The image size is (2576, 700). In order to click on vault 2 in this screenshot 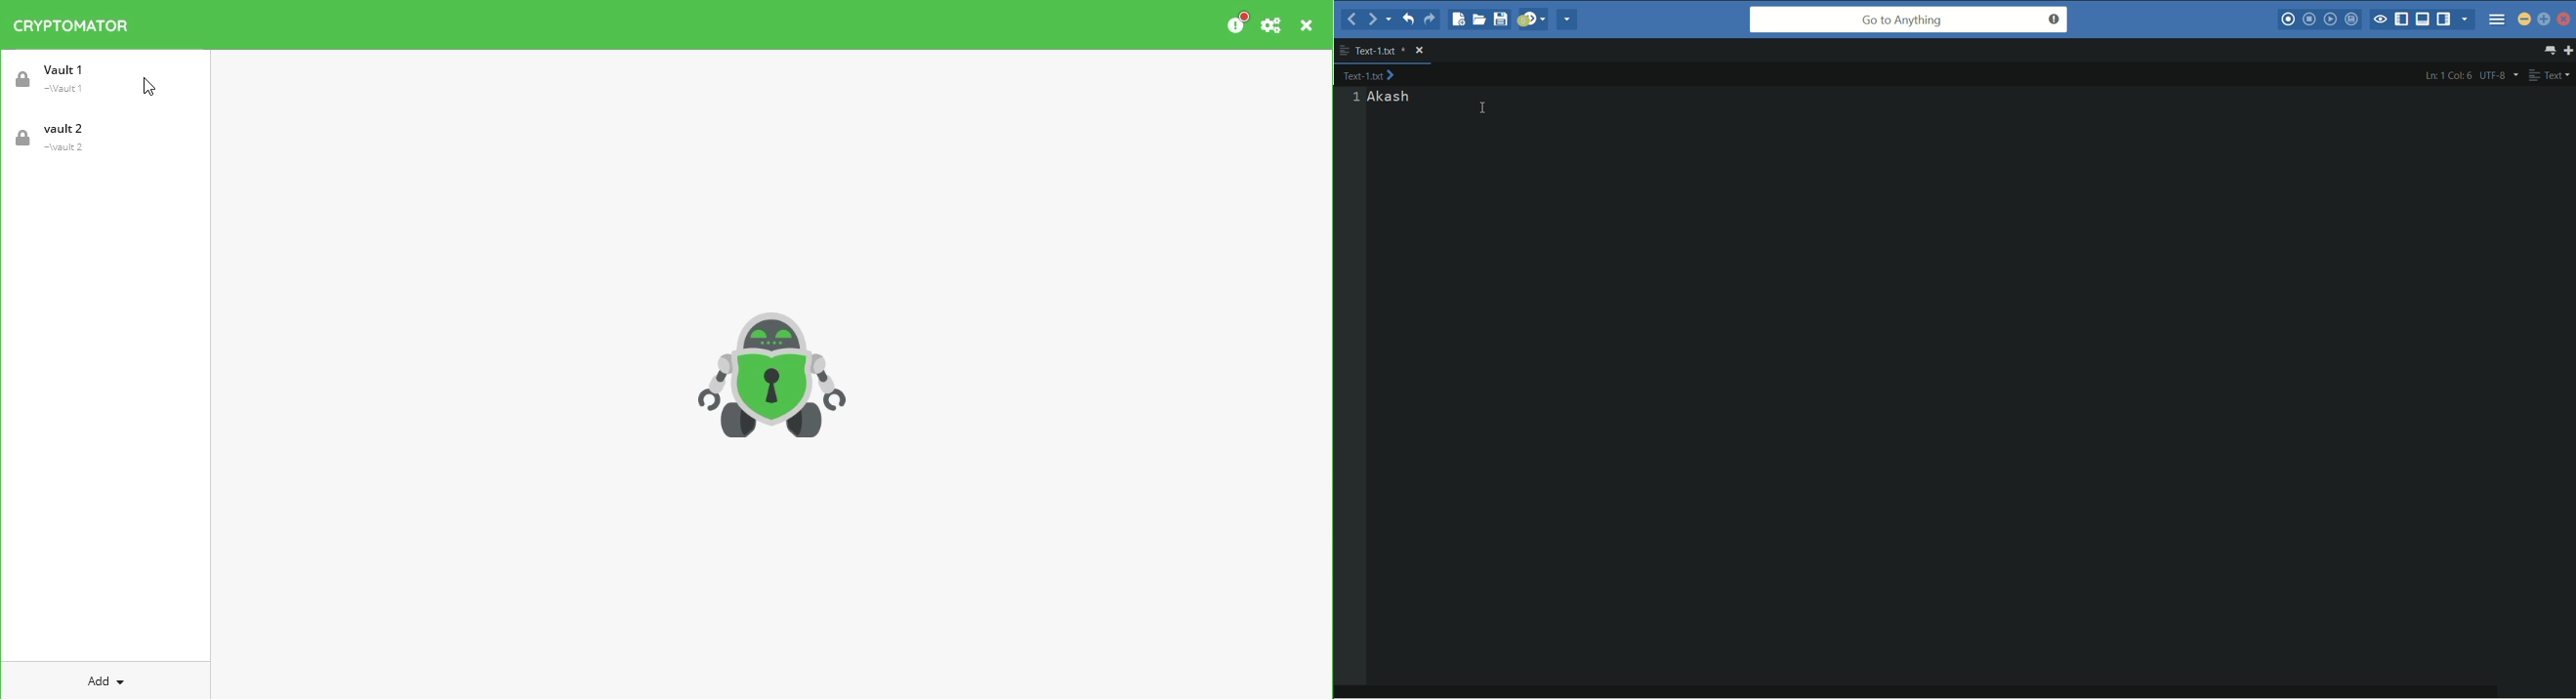, I will do `click(57, 138)`.